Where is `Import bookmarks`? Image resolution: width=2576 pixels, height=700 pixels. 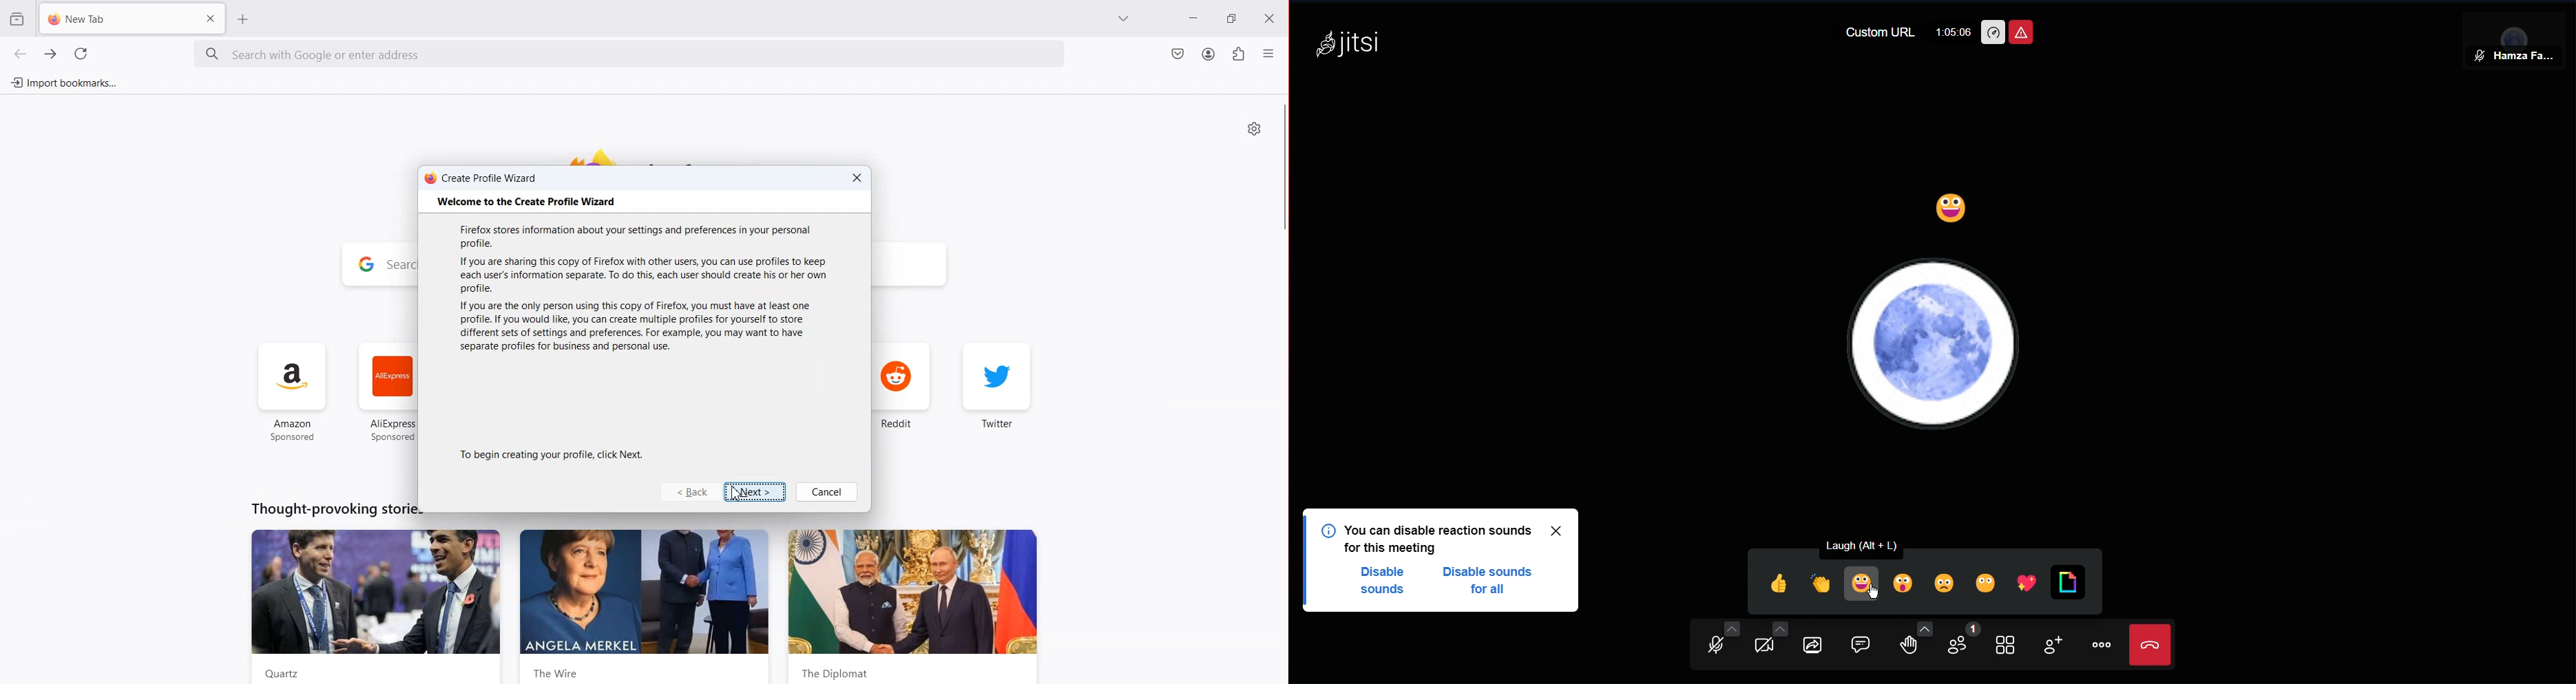
Import bookmarks is located at coordinates (64, 82).